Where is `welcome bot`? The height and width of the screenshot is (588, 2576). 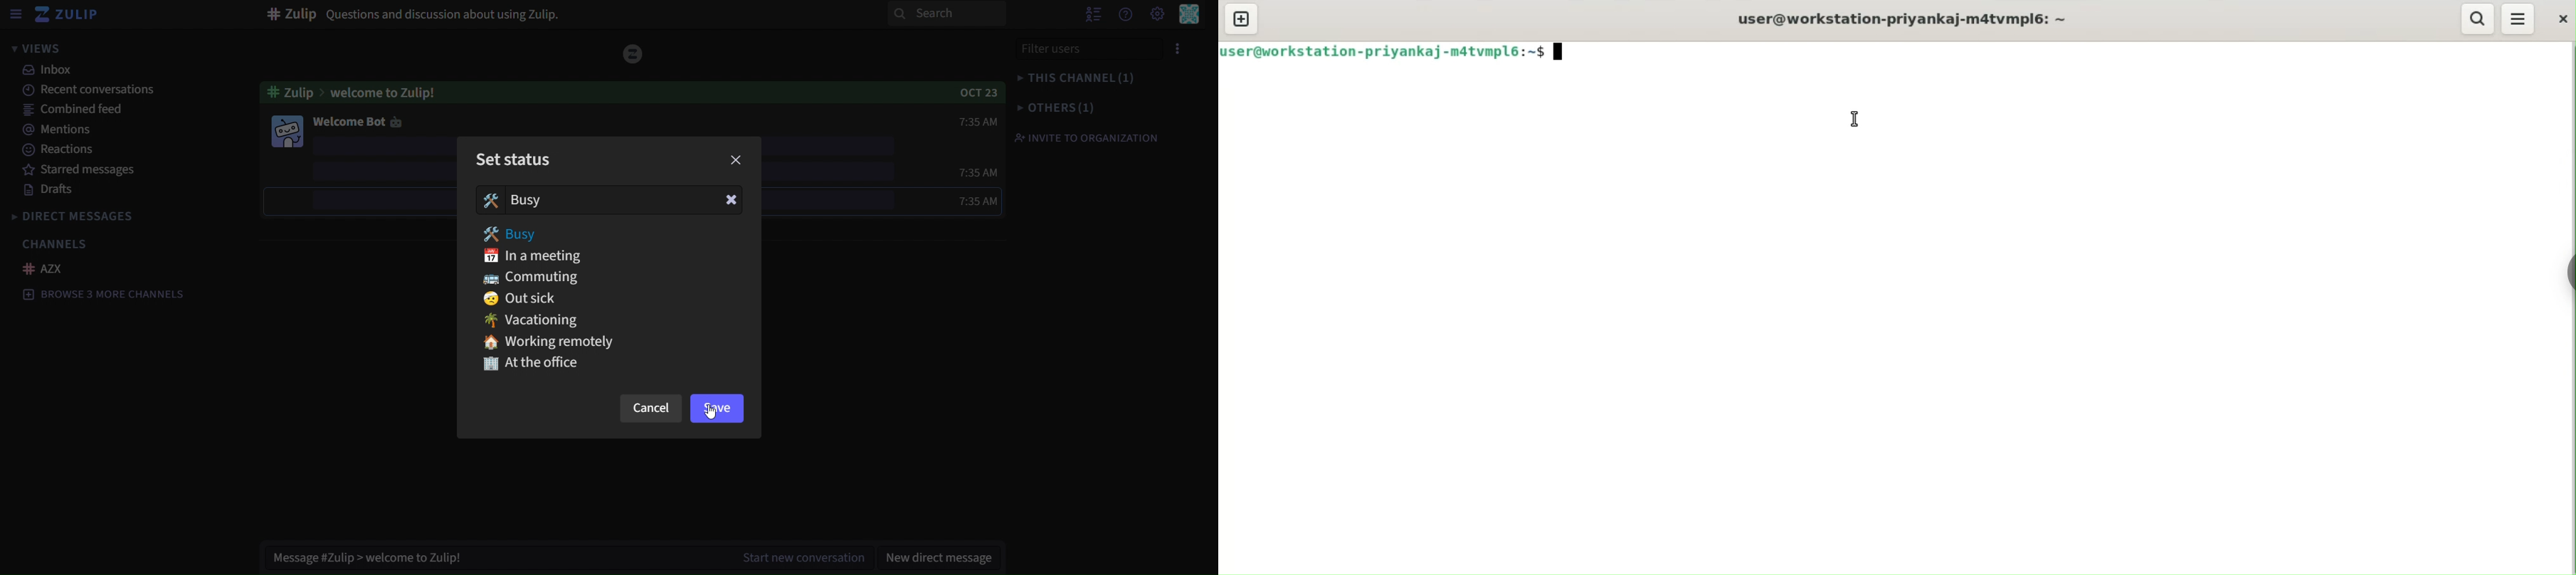 welcome bot is located at coordinates (357, 122).